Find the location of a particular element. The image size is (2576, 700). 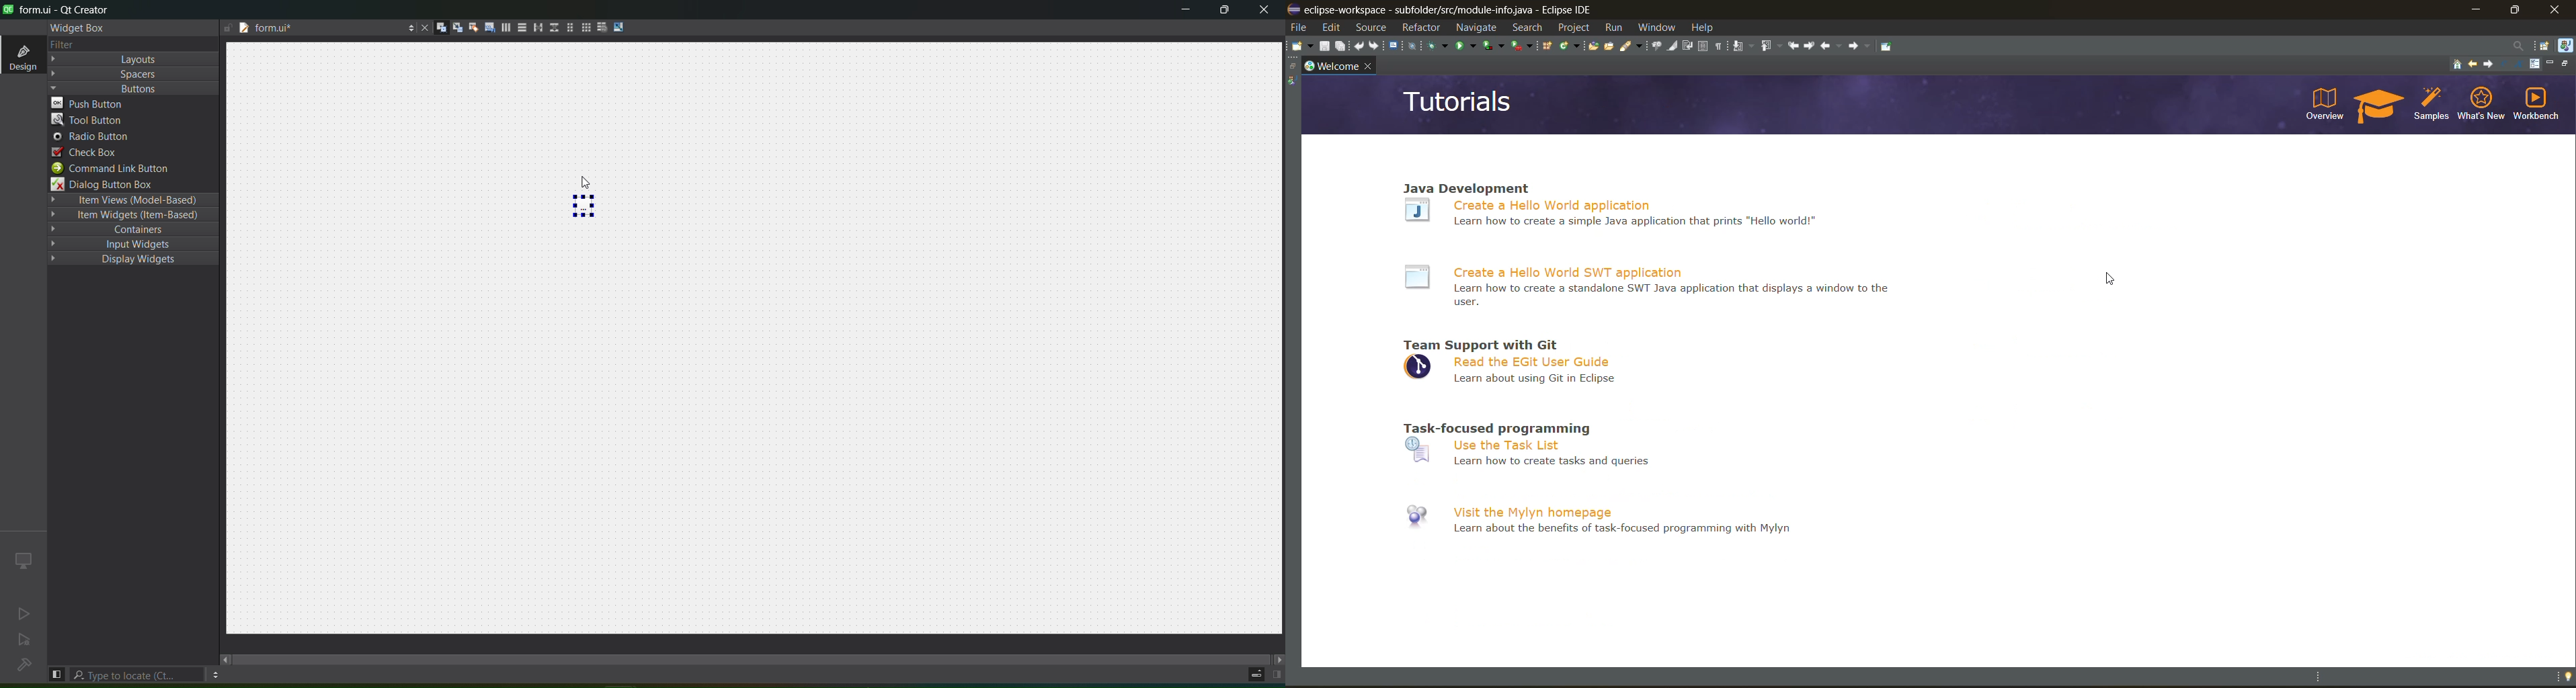

forward is located at coordinates (1862, 46).